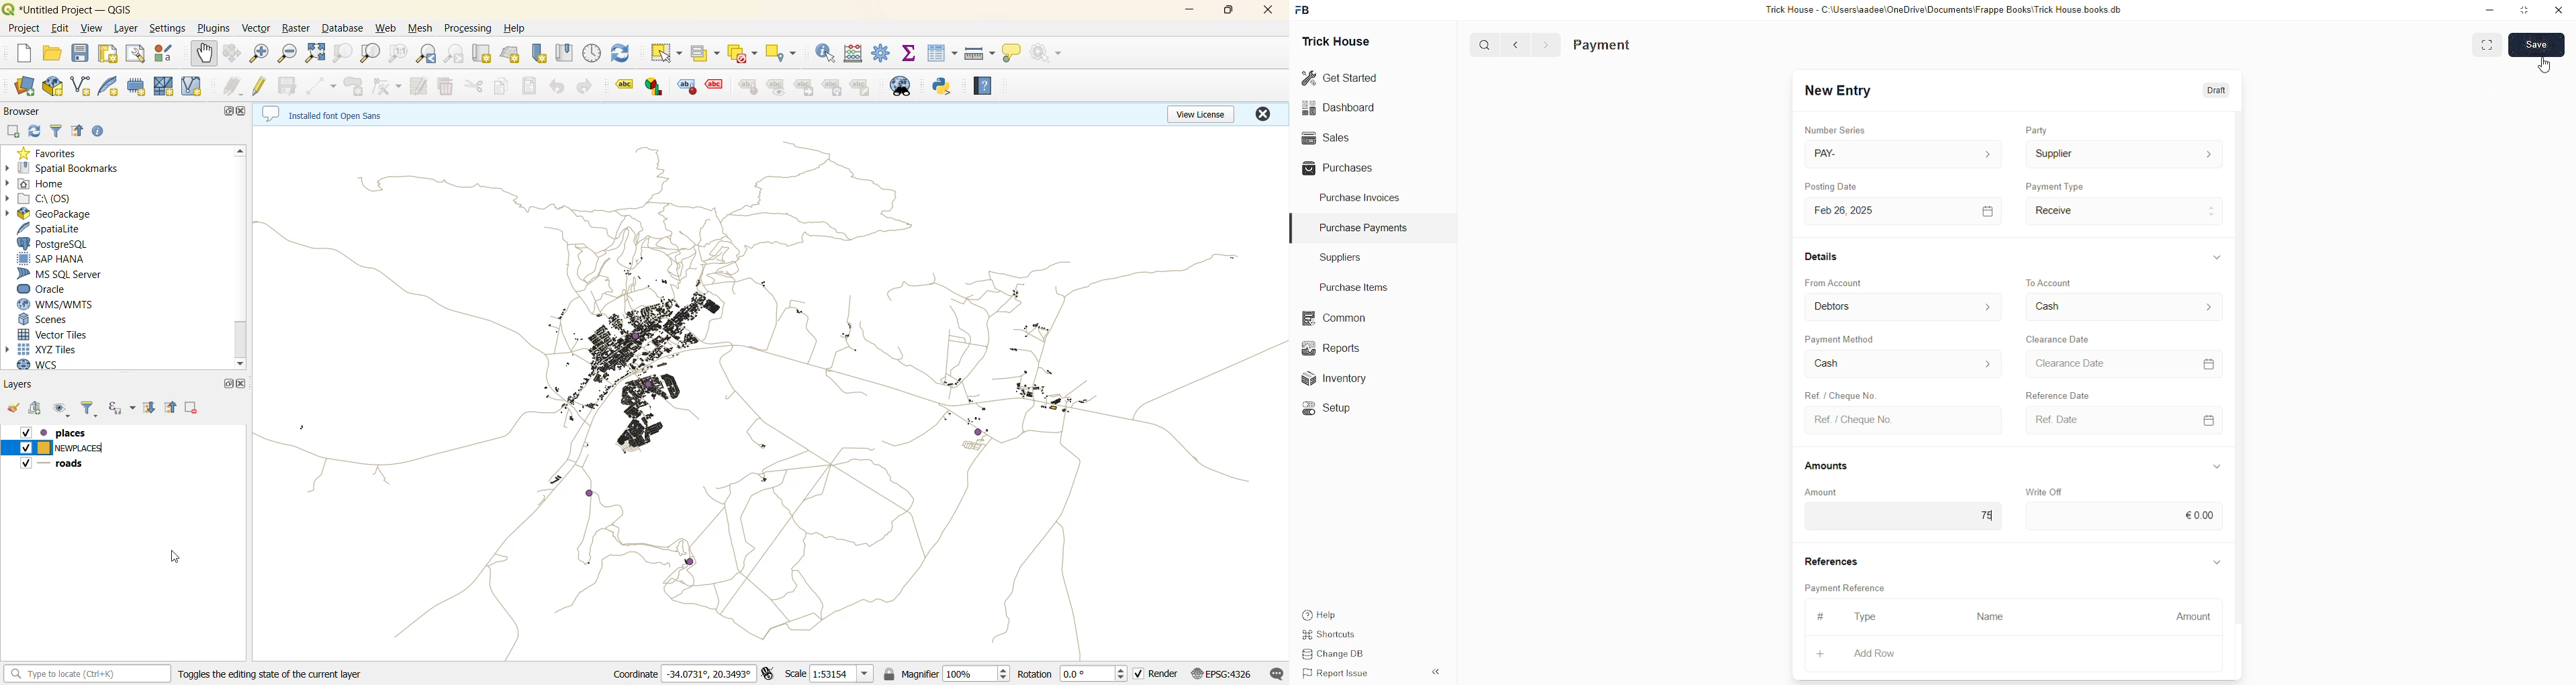  What do you see at coordinates (1901, 365) in the screenshot?
I see `Cash` at bounding box center [1901, 365].